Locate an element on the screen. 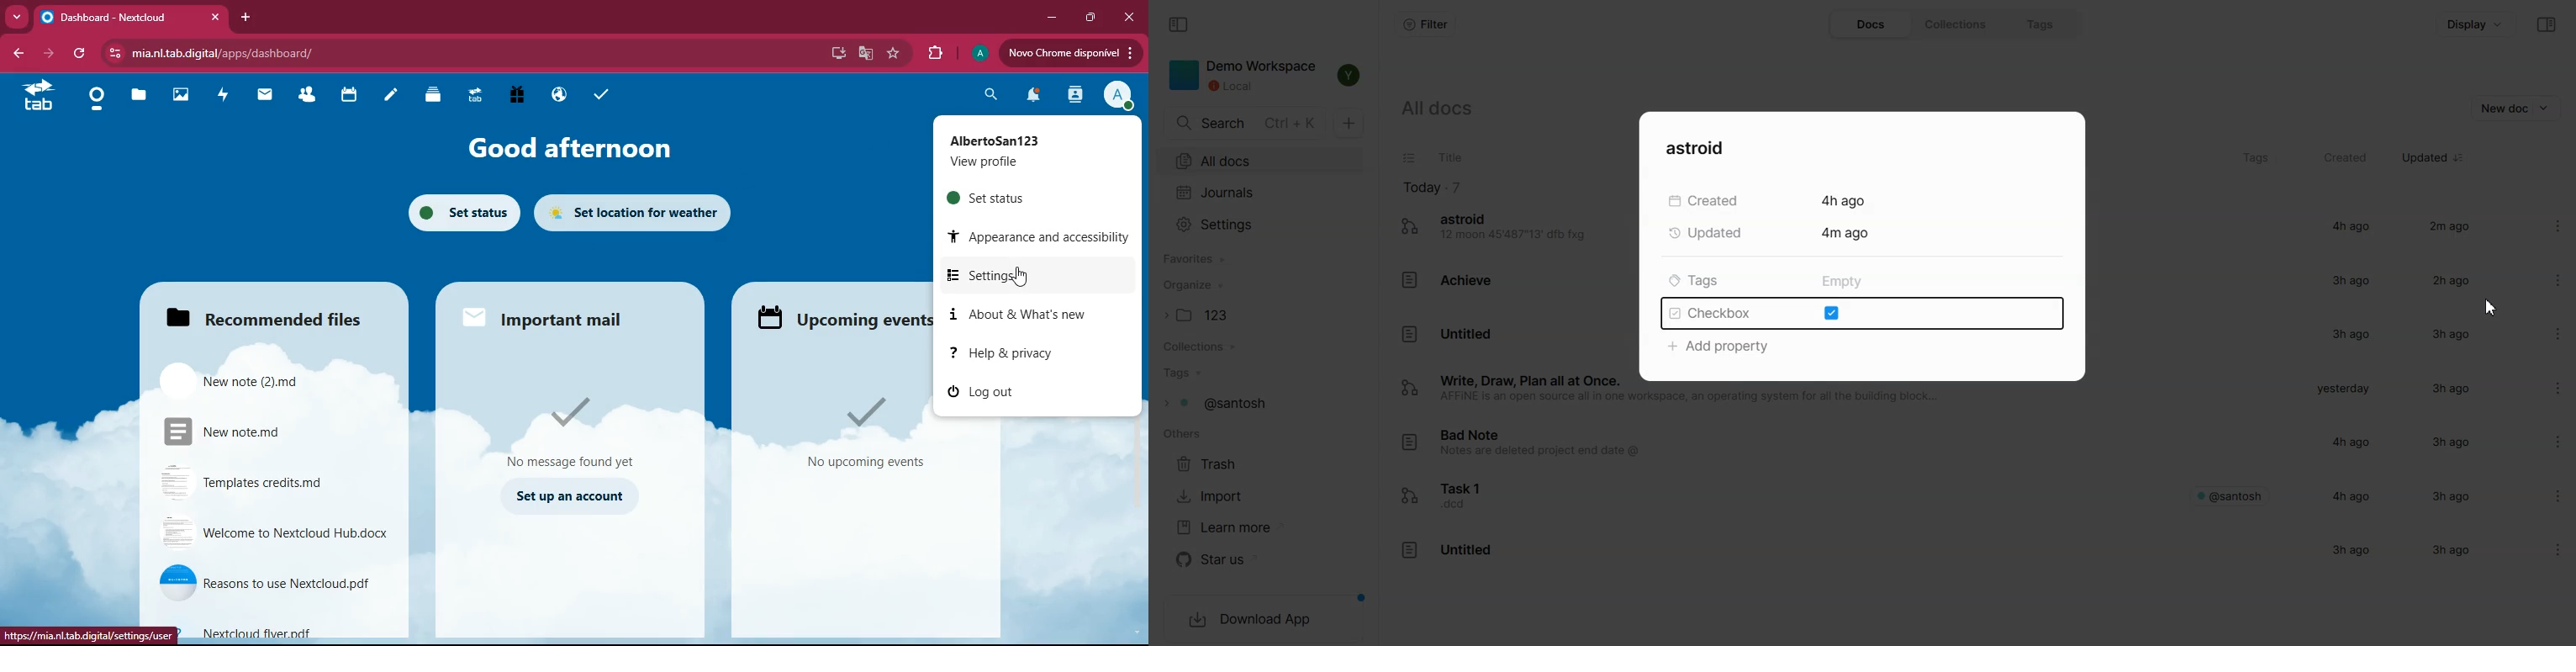  update is located at coordinates (1068, 53).